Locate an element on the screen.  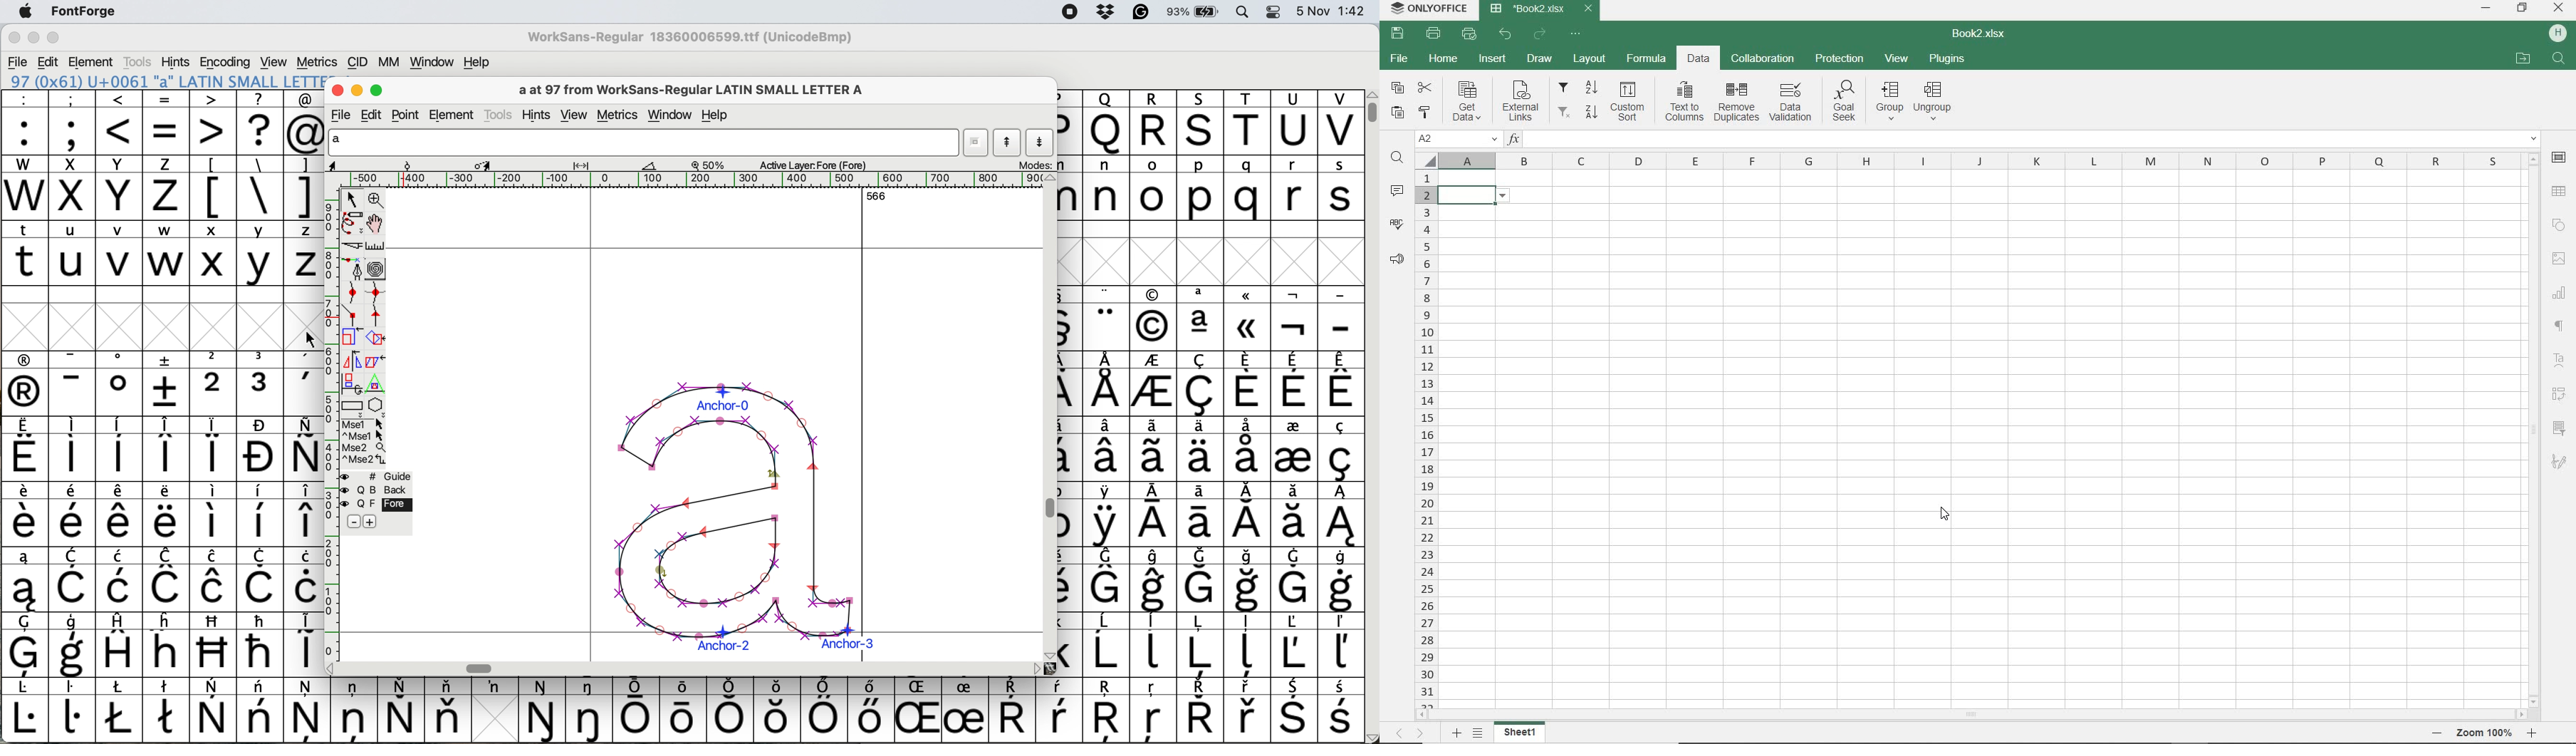
horizontal scroll bar is located at coordinates (482, 670).